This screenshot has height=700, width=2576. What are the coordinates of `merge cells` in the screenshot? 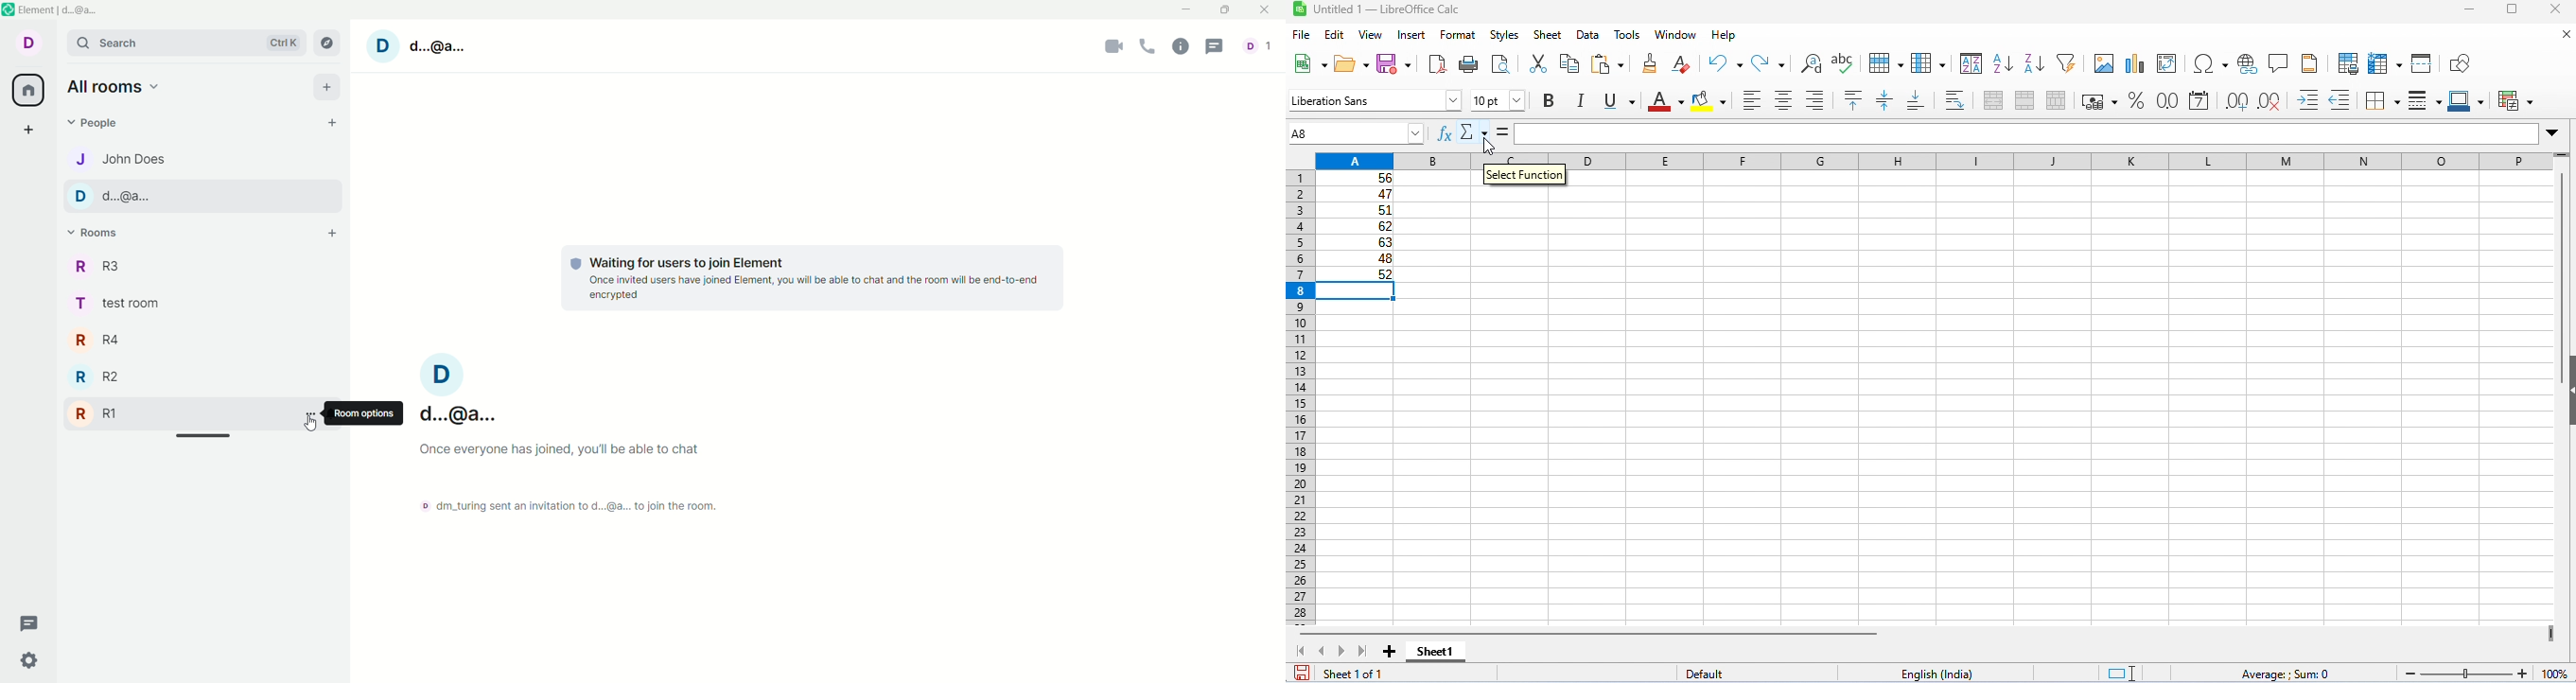 It's located at (2024, 100).